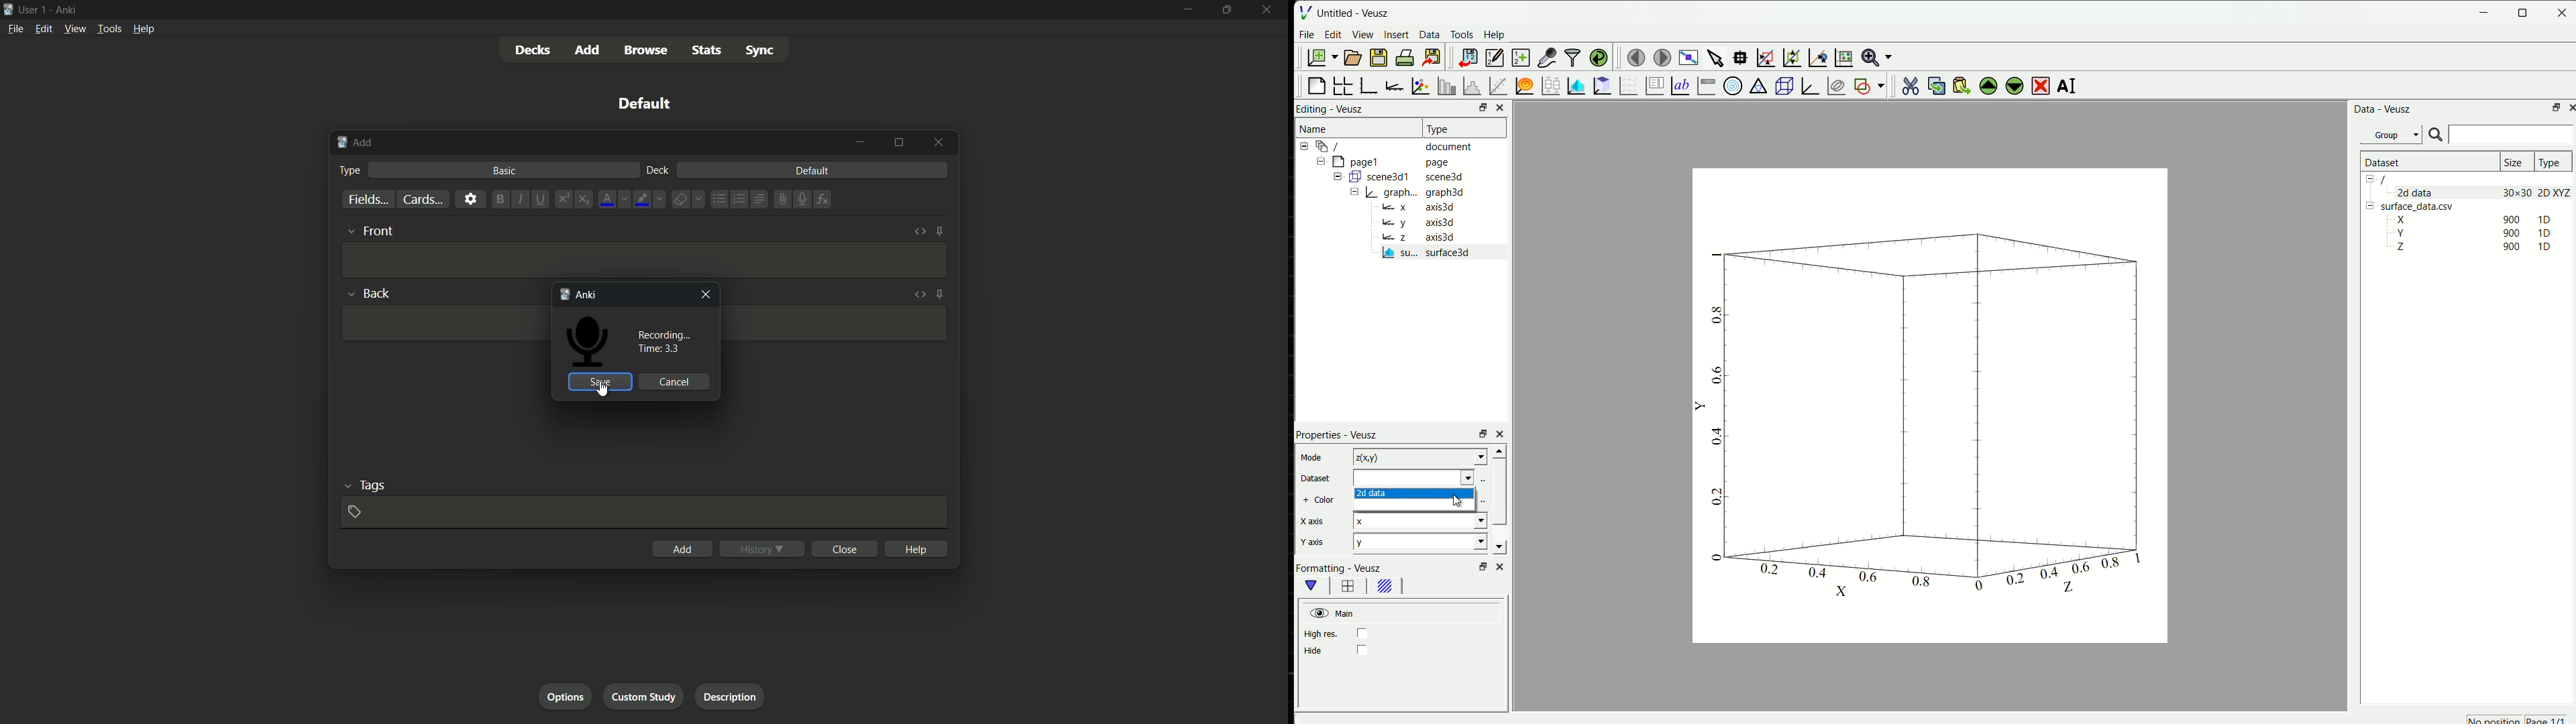 The image size is (2576, 728). What do you see at coordinates (1437, 129) in the screenshot?
I see `Type` at bounding box center [1437, 129].